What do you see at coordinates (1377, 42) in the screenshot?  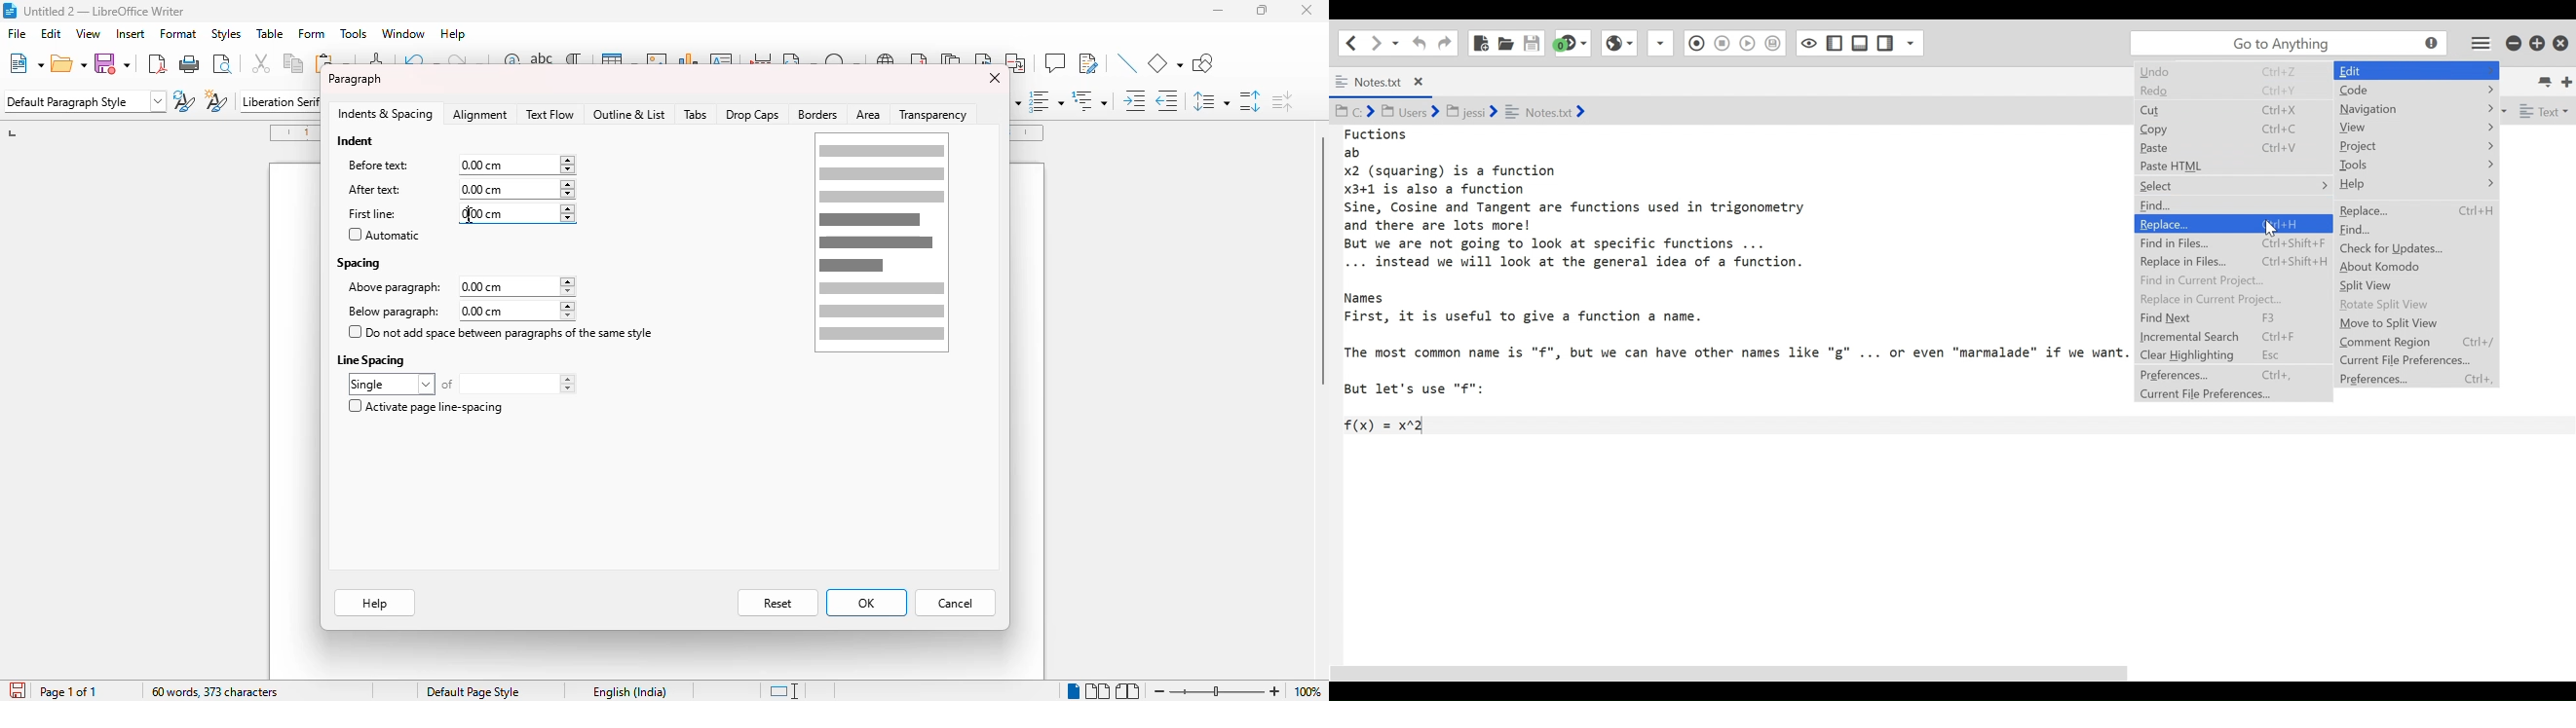 I see `Go forward one location` at bounding box center [1377, 42].